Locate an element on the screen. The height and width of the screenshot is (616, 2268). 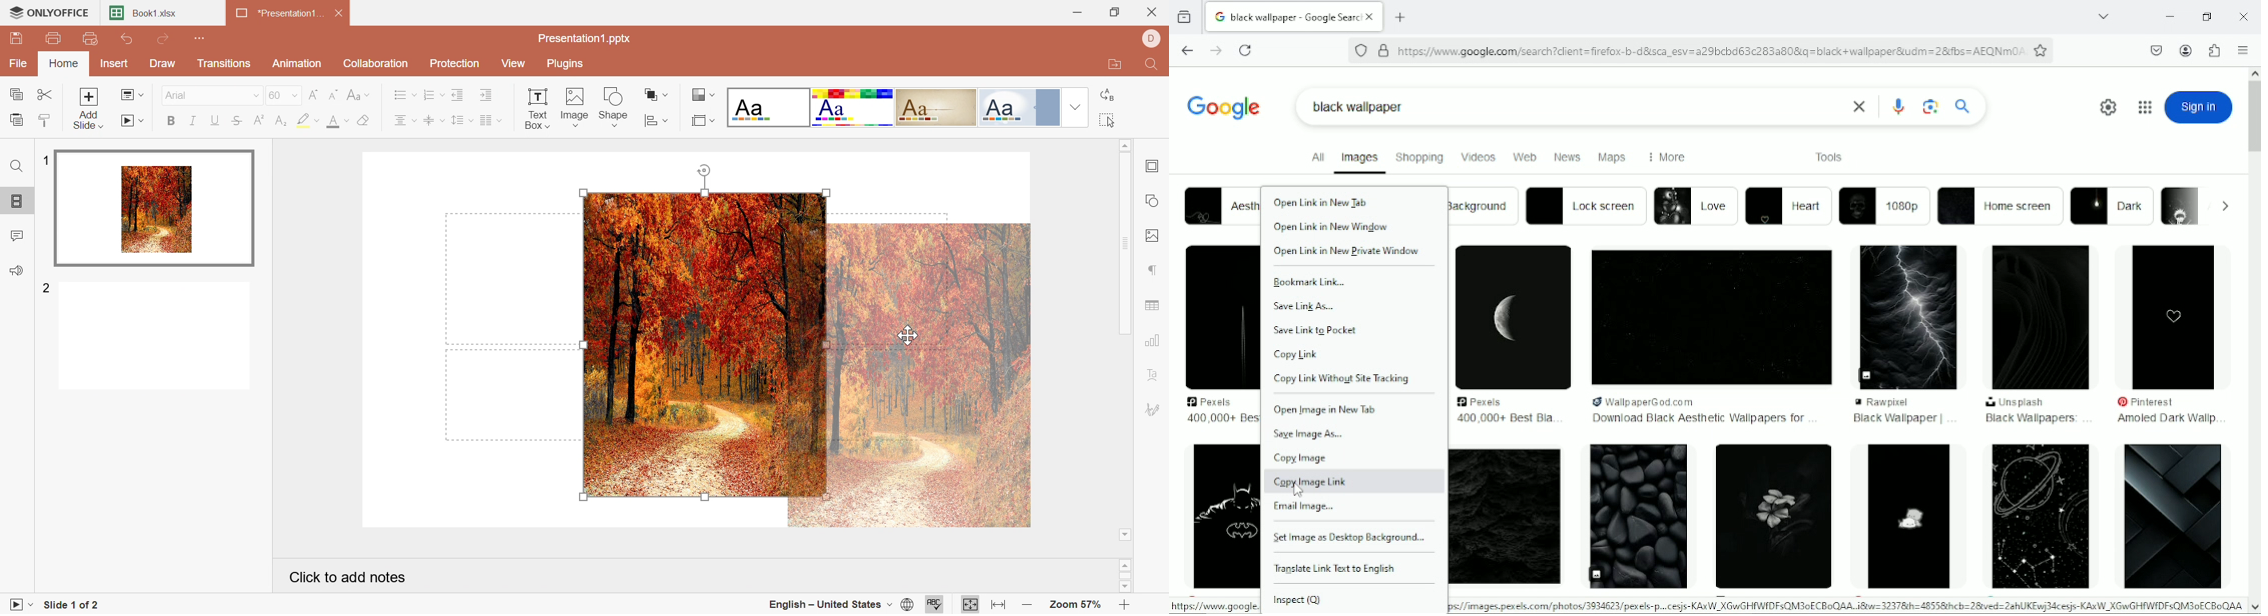
Bullets is located at coordinates (405, 96).